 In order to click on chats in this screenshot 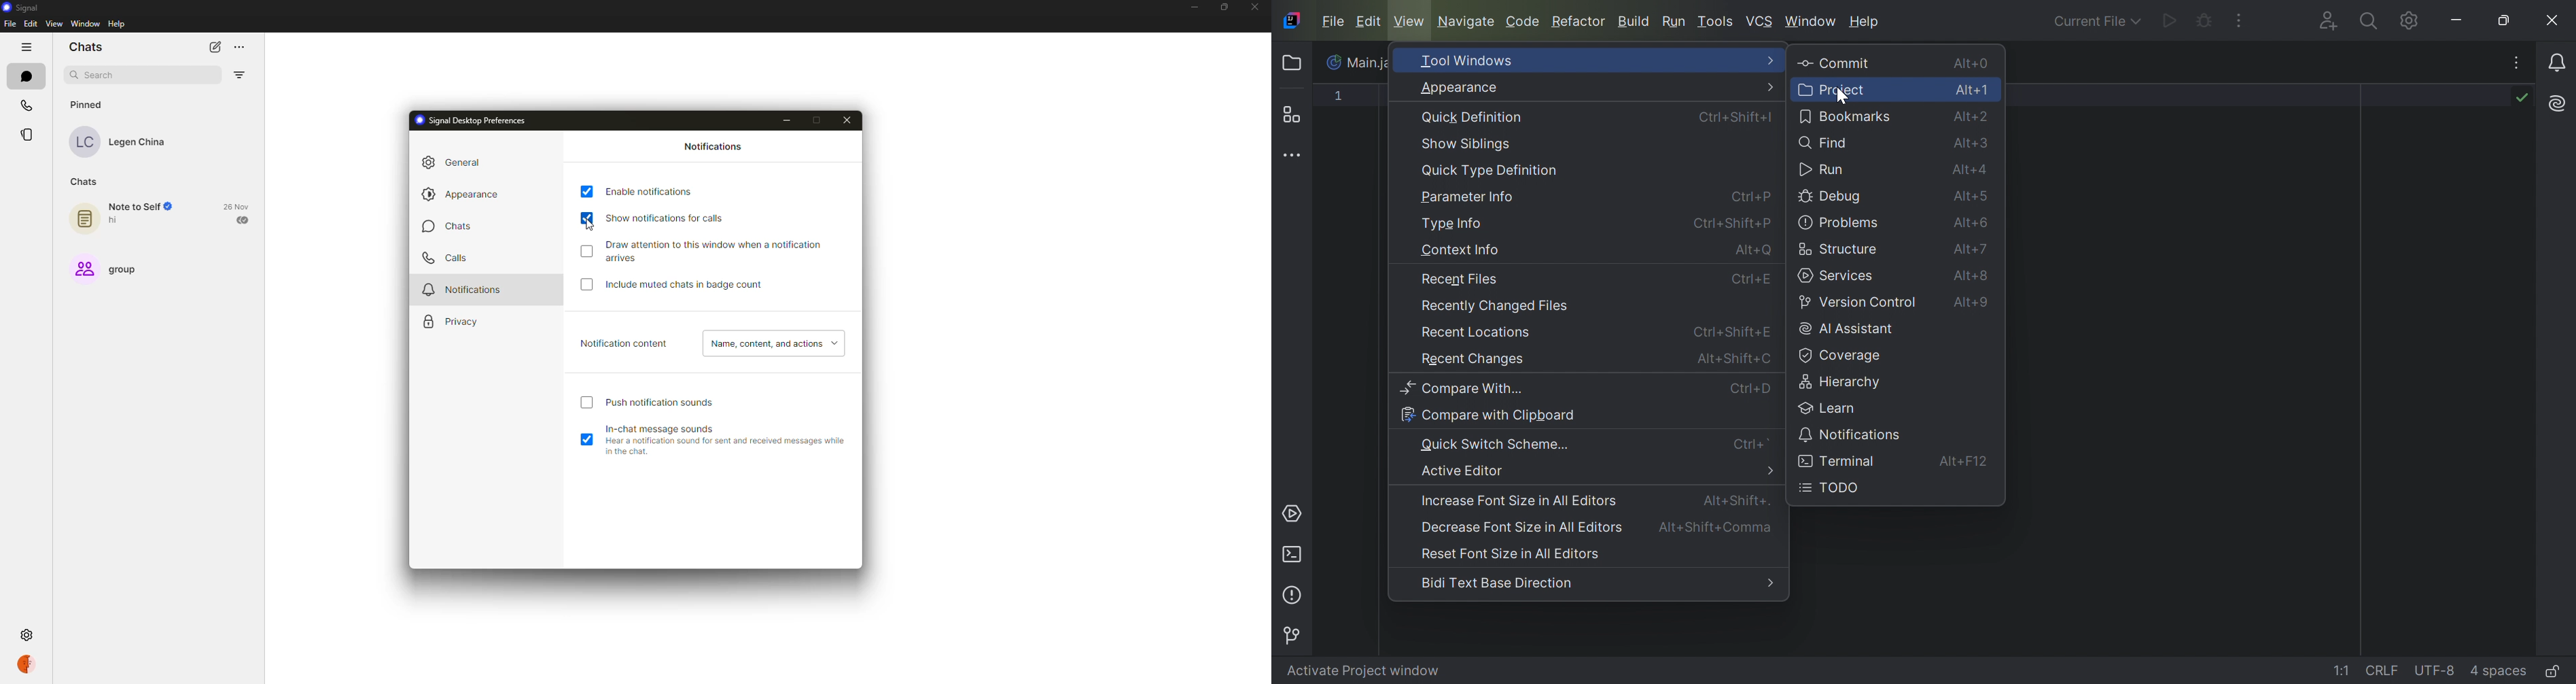, I will do `click(86, 180)`.